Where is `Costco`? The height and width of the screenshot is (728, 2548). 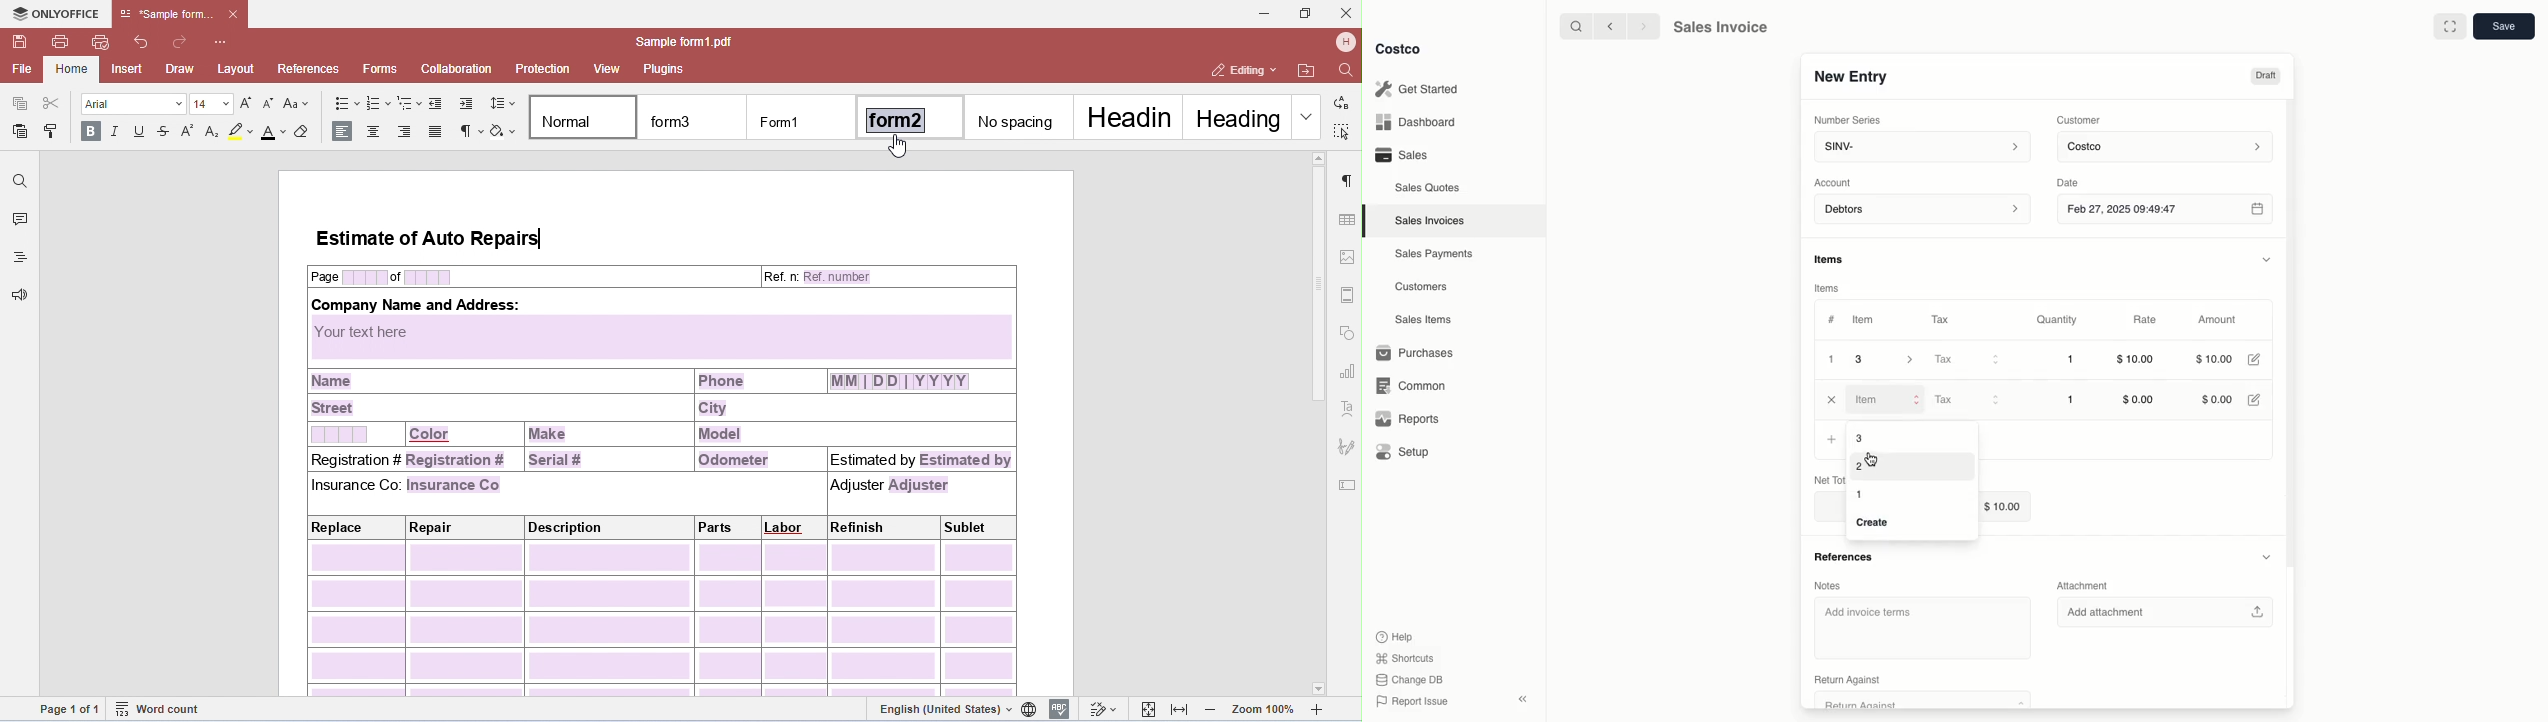
Costco is located at coordinates (1399, 49).